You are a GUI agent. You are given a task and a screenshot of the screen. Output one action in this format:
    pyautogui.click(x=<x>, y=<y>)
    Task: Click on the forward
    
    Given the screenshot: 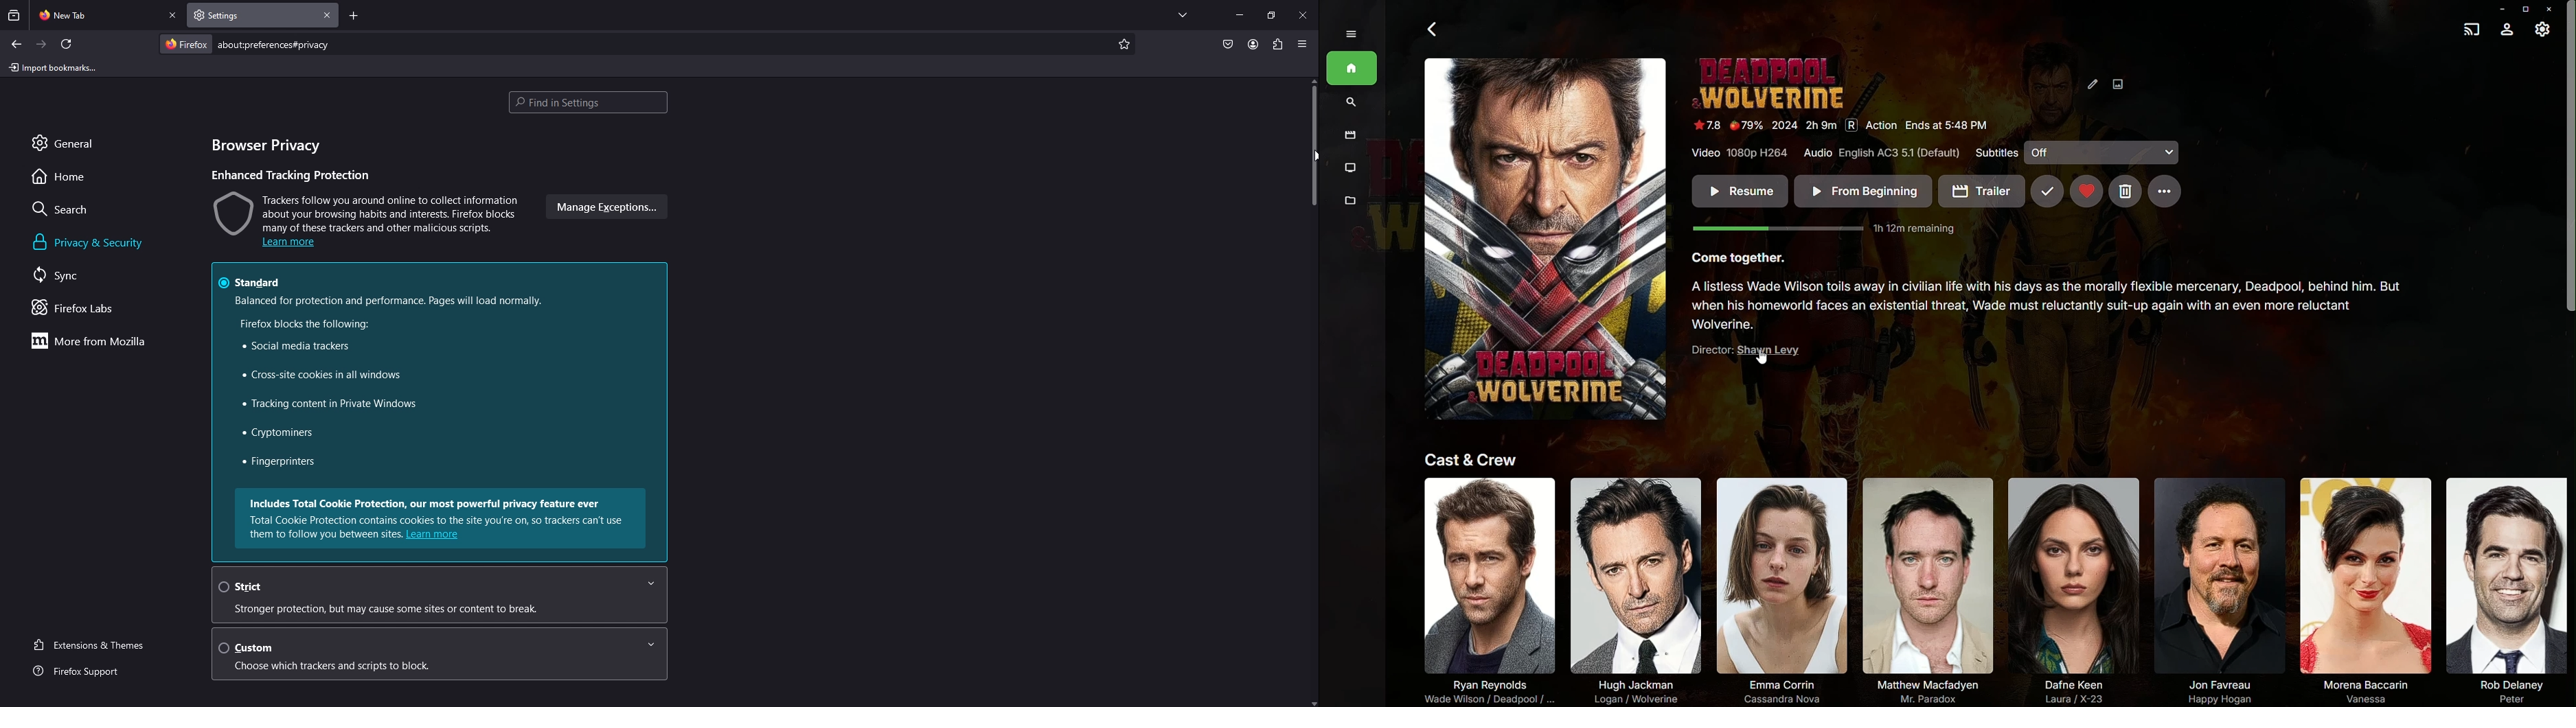 What is the action you would take?
    pyautogui.click(x=42, y=45)
    